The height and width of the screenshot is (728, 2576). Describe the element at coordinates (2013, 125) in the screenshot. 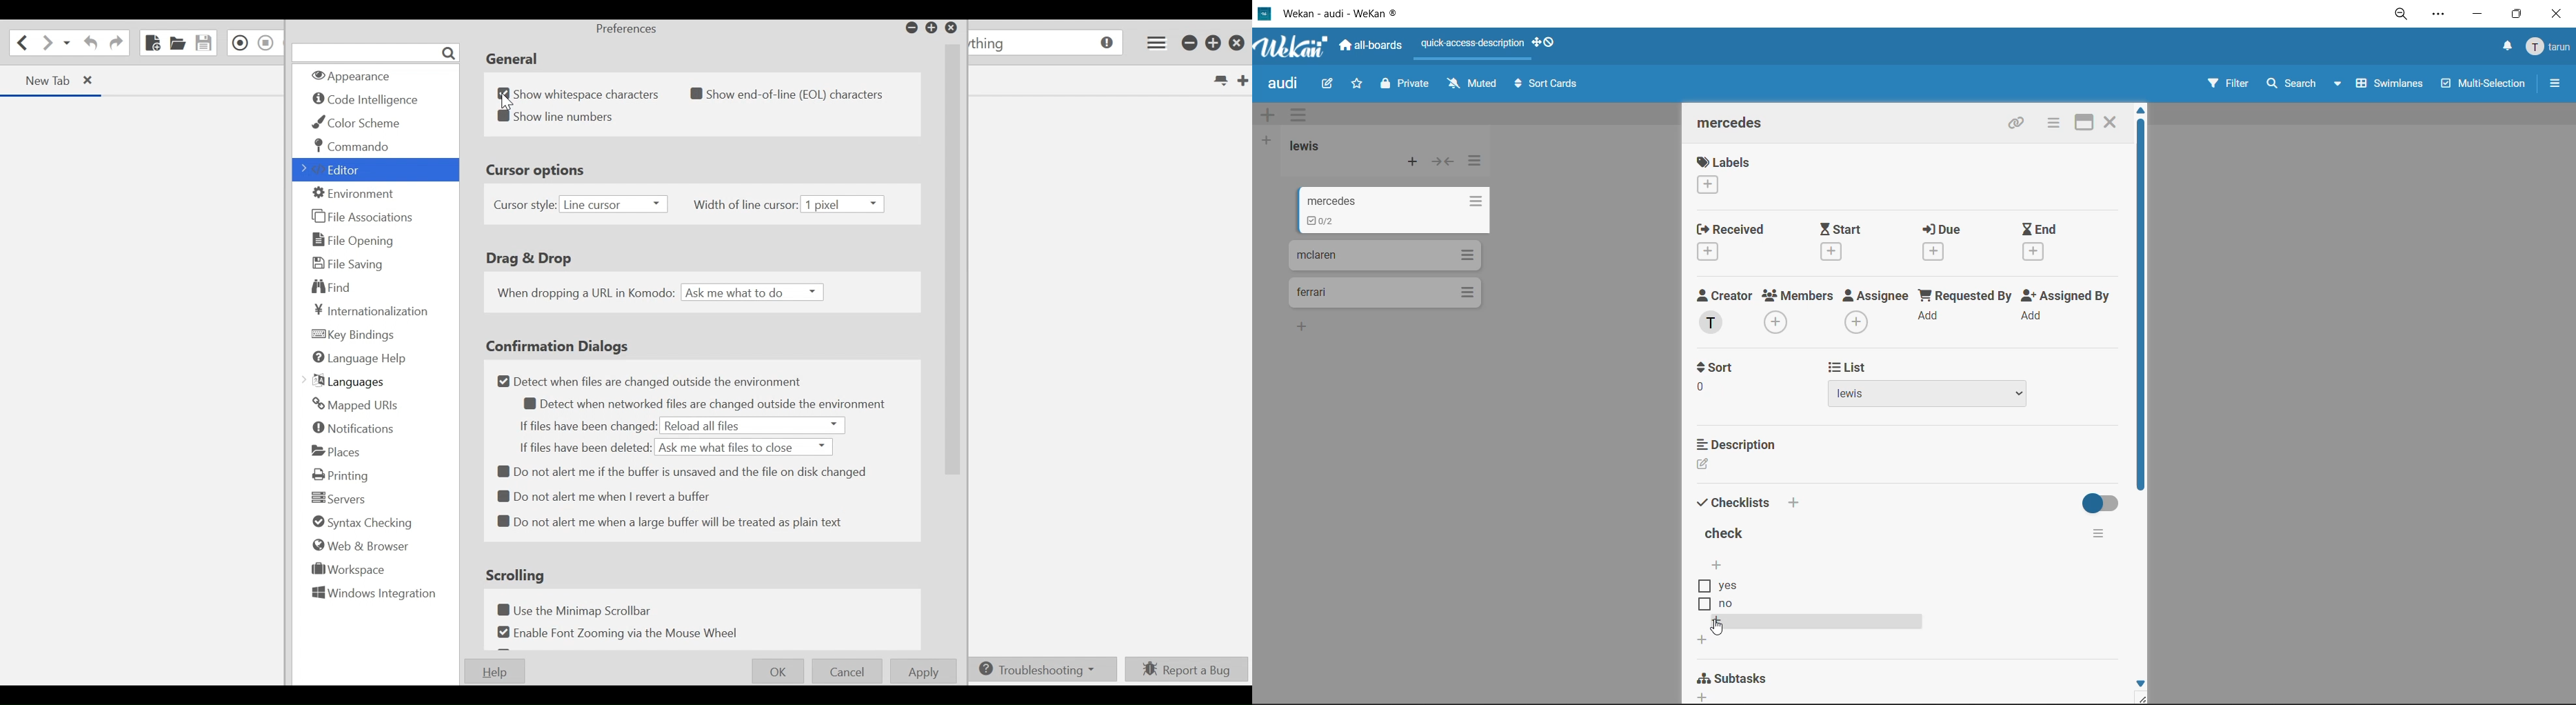

I see `copy link` at that location.